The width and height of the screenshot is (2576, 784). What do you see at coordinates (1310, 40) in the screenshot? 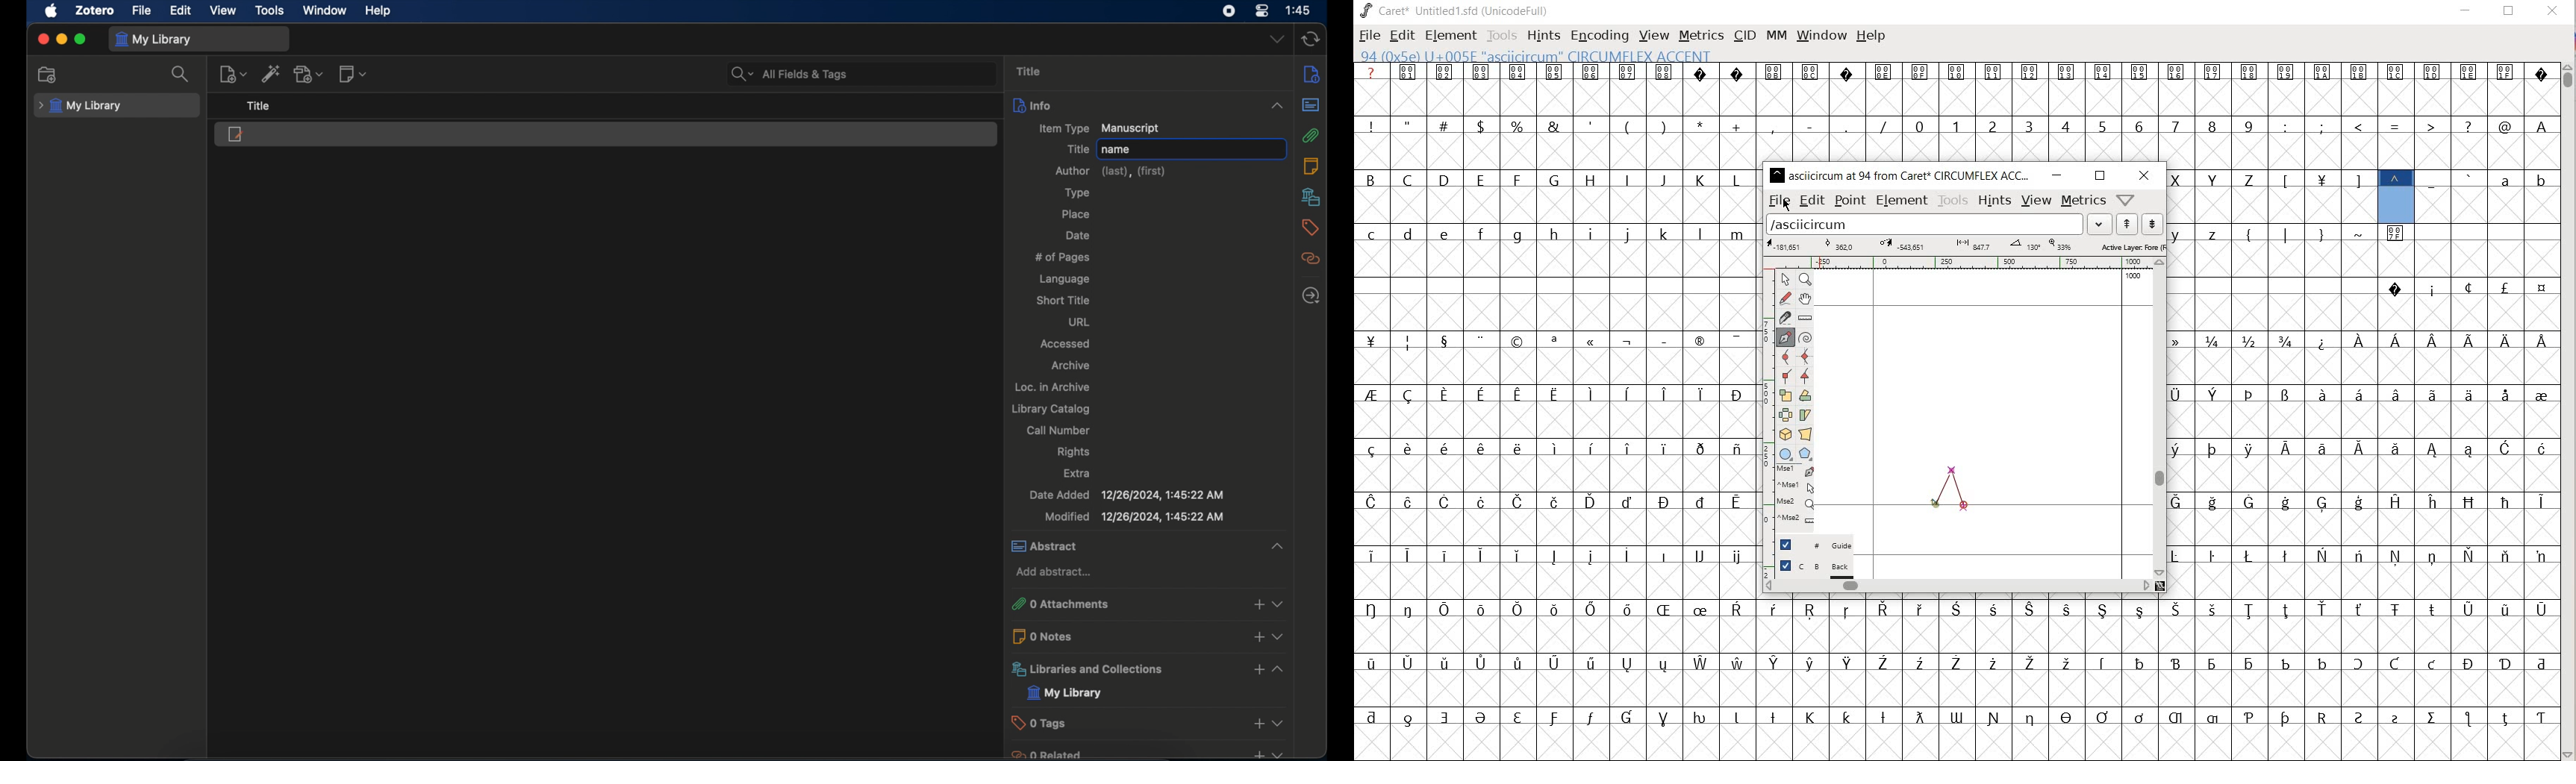
I see `sync` at bounding box center [1310, 40].